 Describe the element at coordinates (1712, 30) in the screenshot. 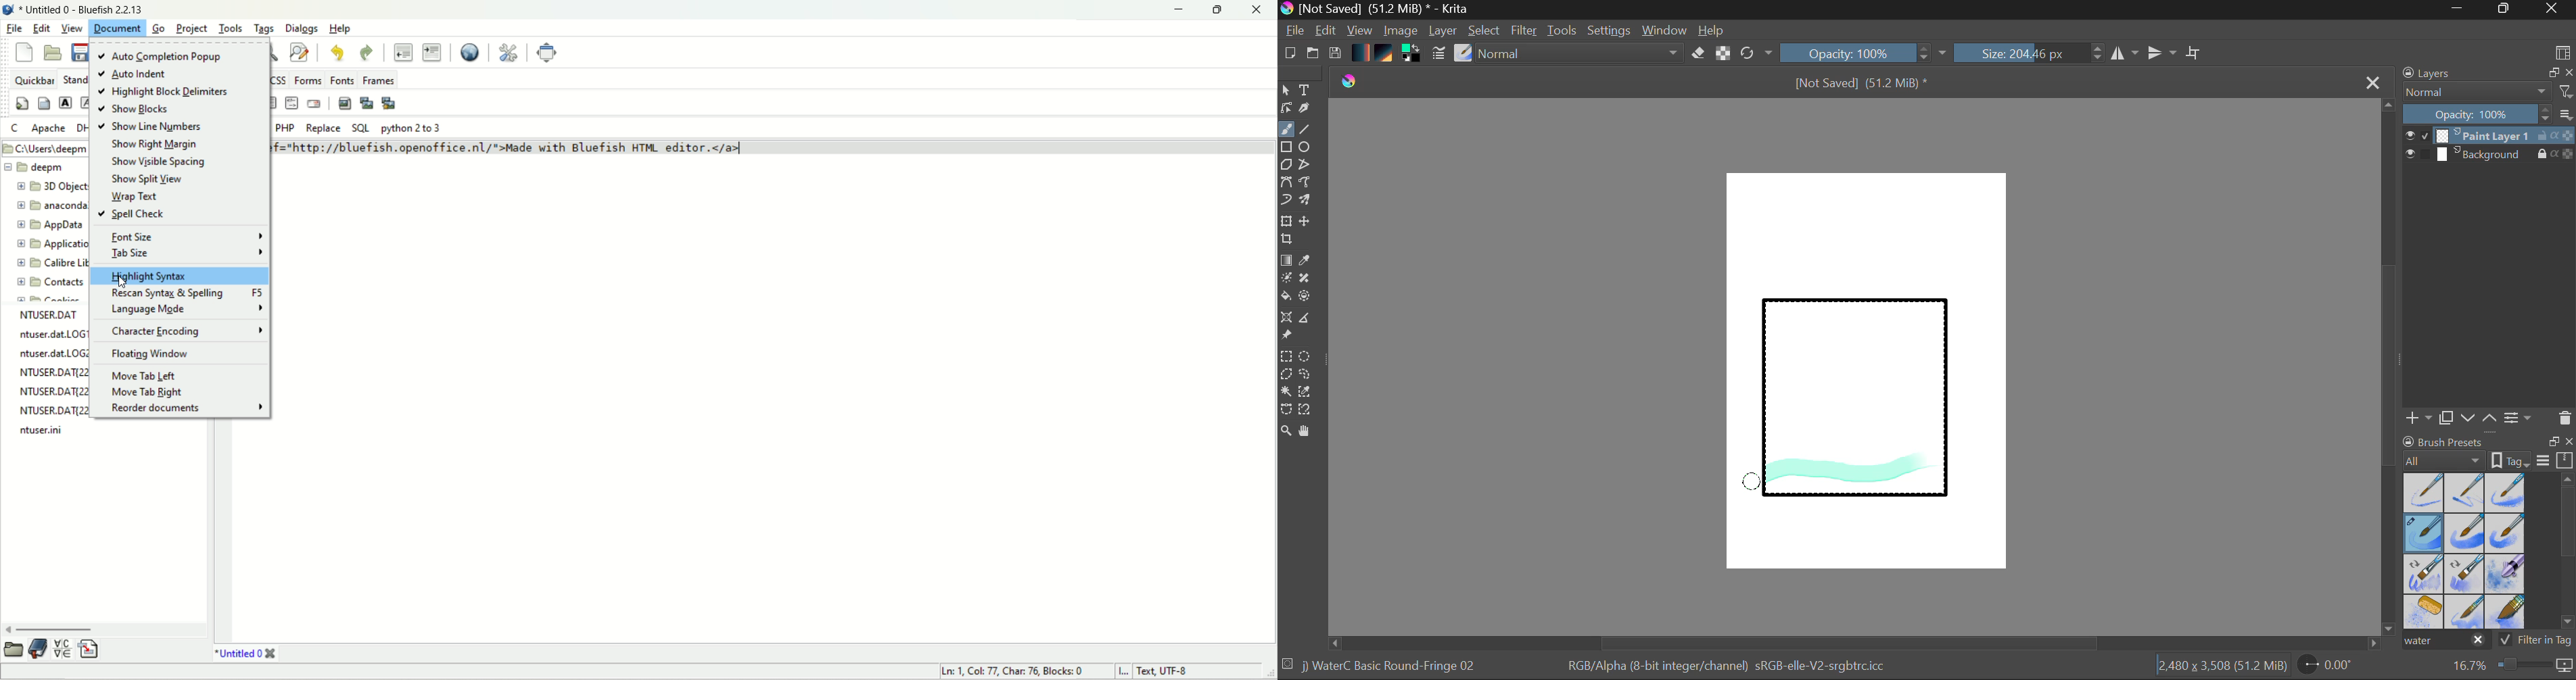

I see `Help` at that location.